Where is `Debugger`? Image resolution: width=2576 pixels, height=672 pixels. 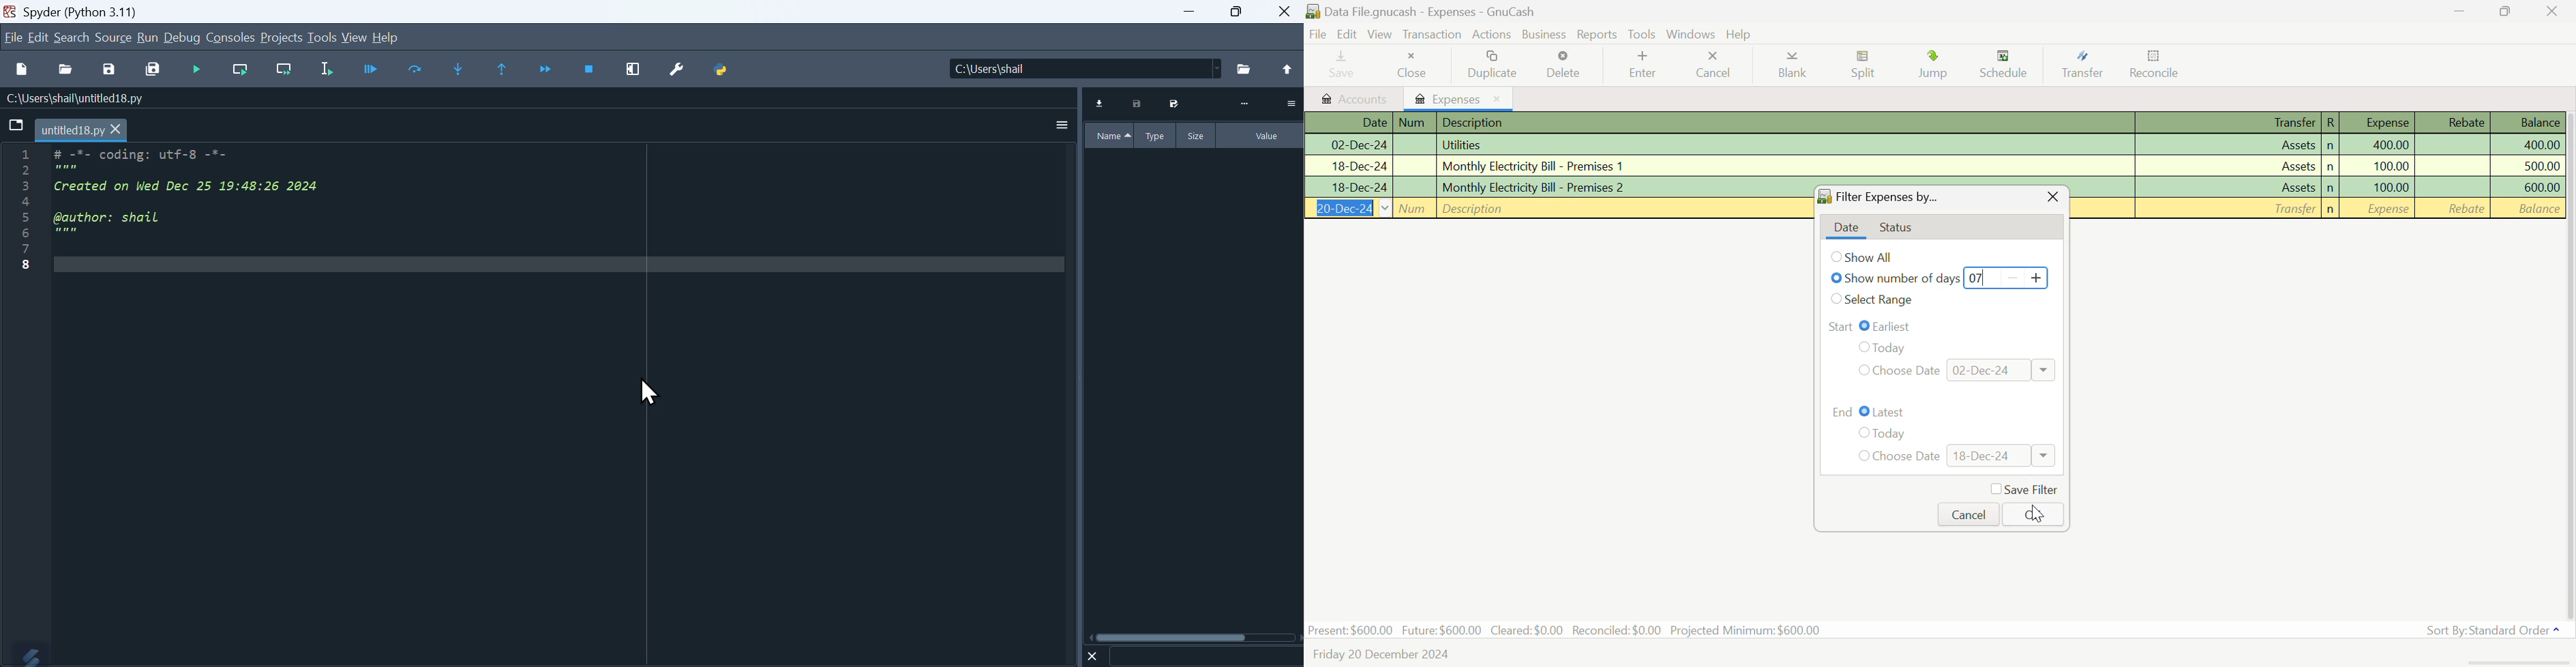 Debugger is located at coordinates (370, 69).